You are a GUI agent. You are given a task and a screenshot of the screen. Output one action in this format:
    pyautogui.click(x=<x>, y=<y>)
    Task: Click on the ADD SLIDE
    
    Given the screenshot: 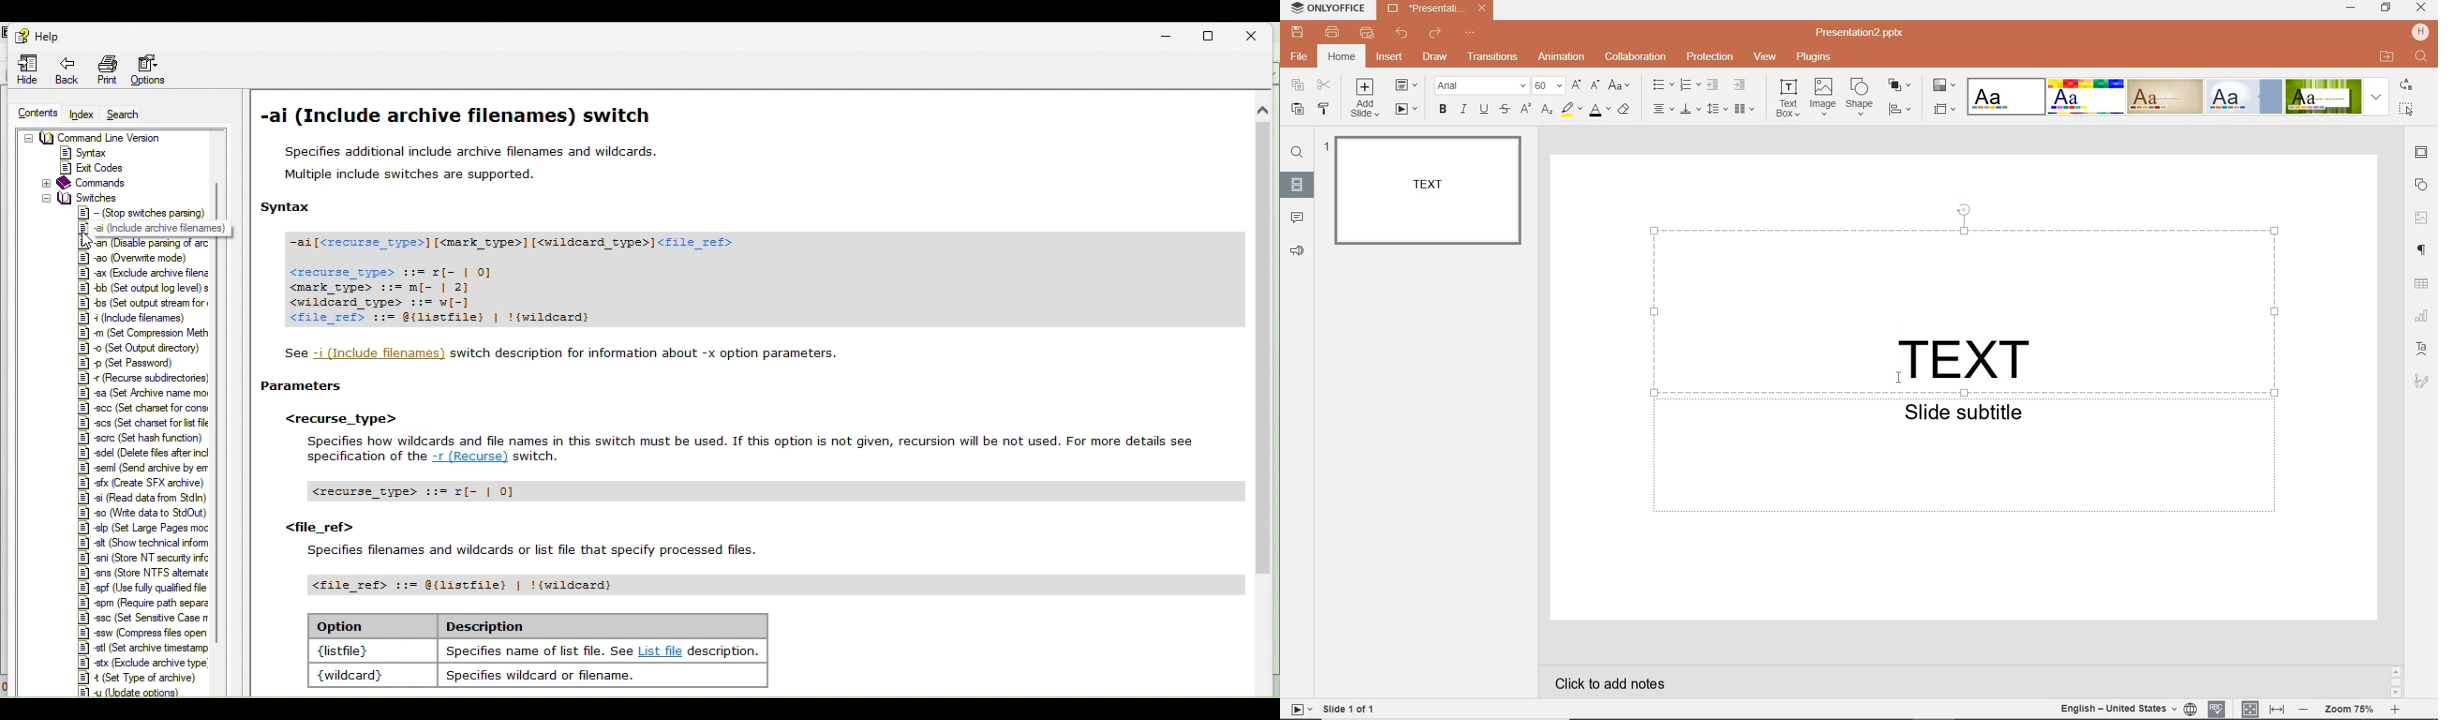 What is the action you would take?
    pyautogui.click(x=1368, y=98)
    